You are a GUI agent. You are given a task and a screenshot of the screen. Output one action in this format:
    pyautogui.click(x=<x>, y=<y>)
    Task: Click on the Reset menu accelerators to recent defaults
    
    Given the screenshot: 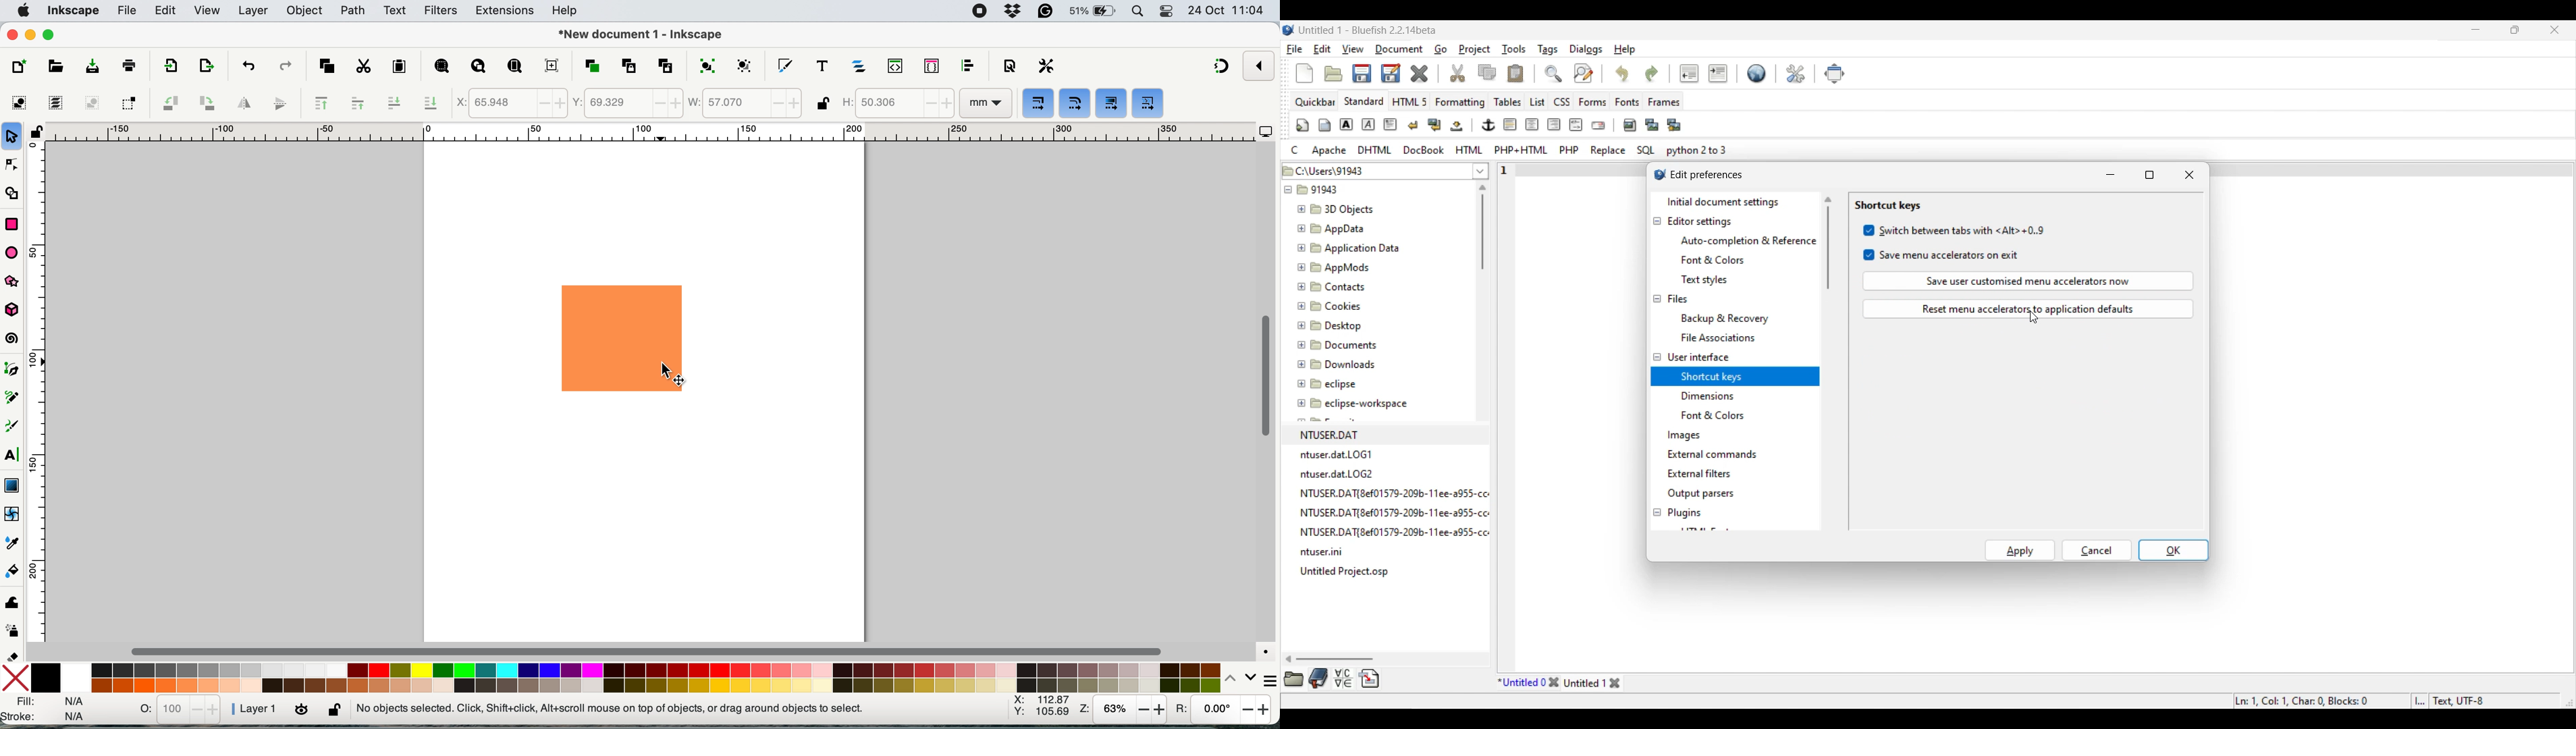 What is the action you would take?
    pyautogui.click(x=2029, y=308)
    